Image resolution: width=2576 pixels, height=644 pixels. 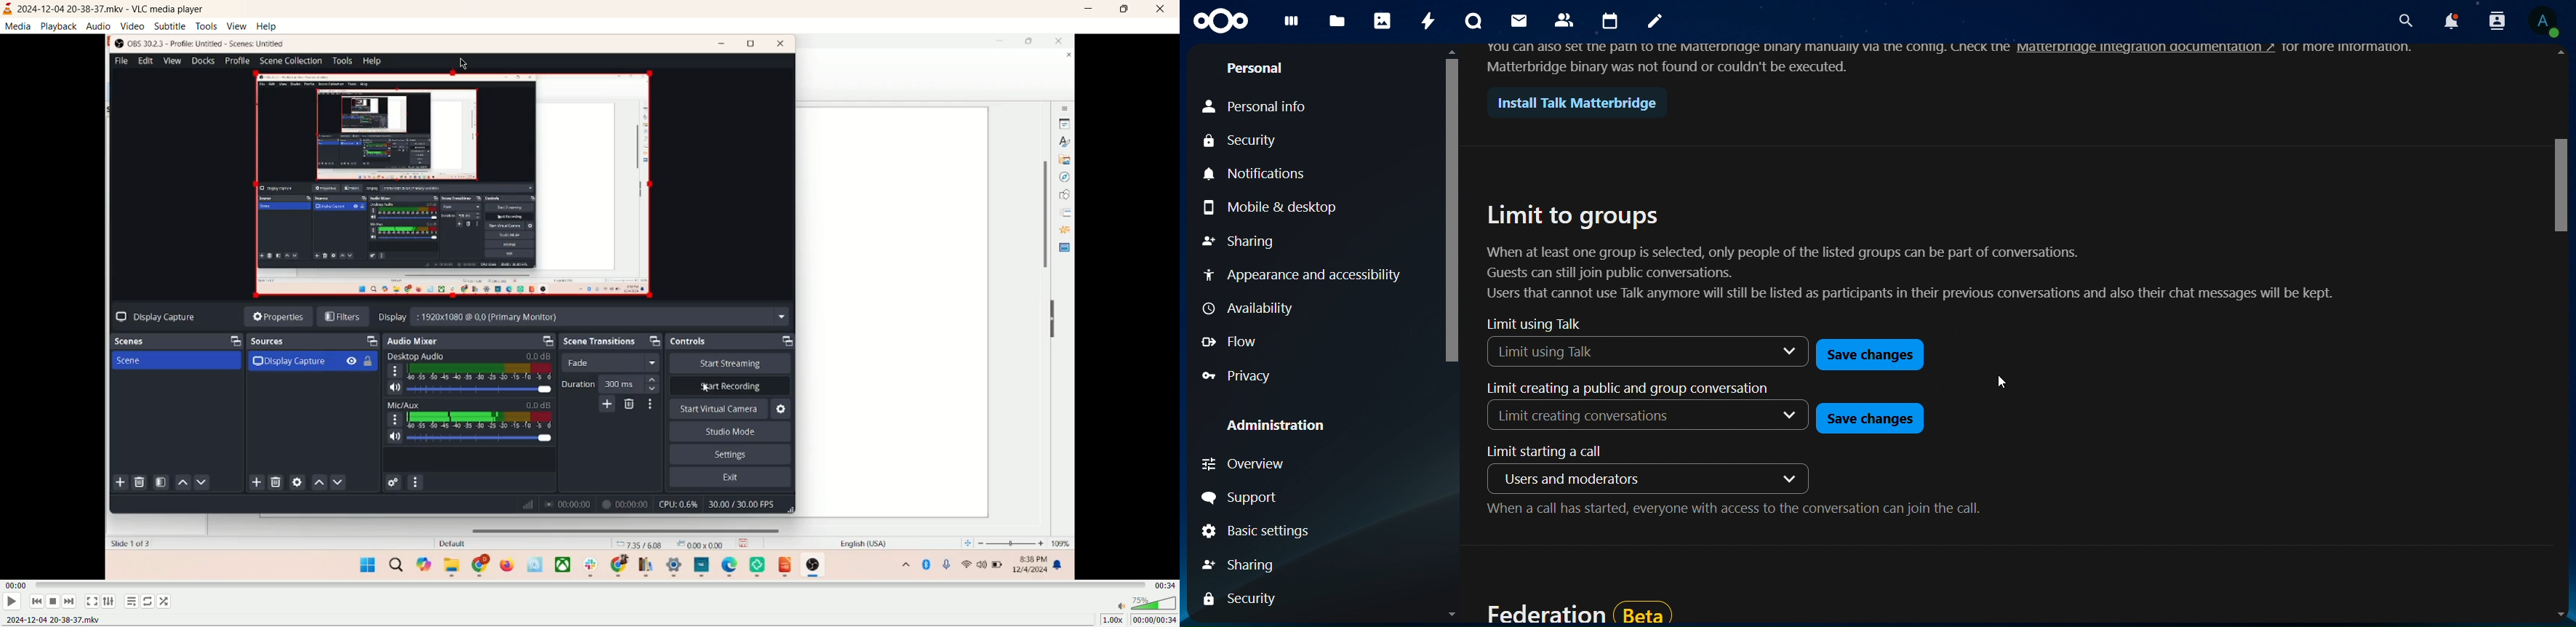 What do you see at coordinates (2147, 47) in the screenshot?
I see `hyperlink` at bounding box center [2147, 47].